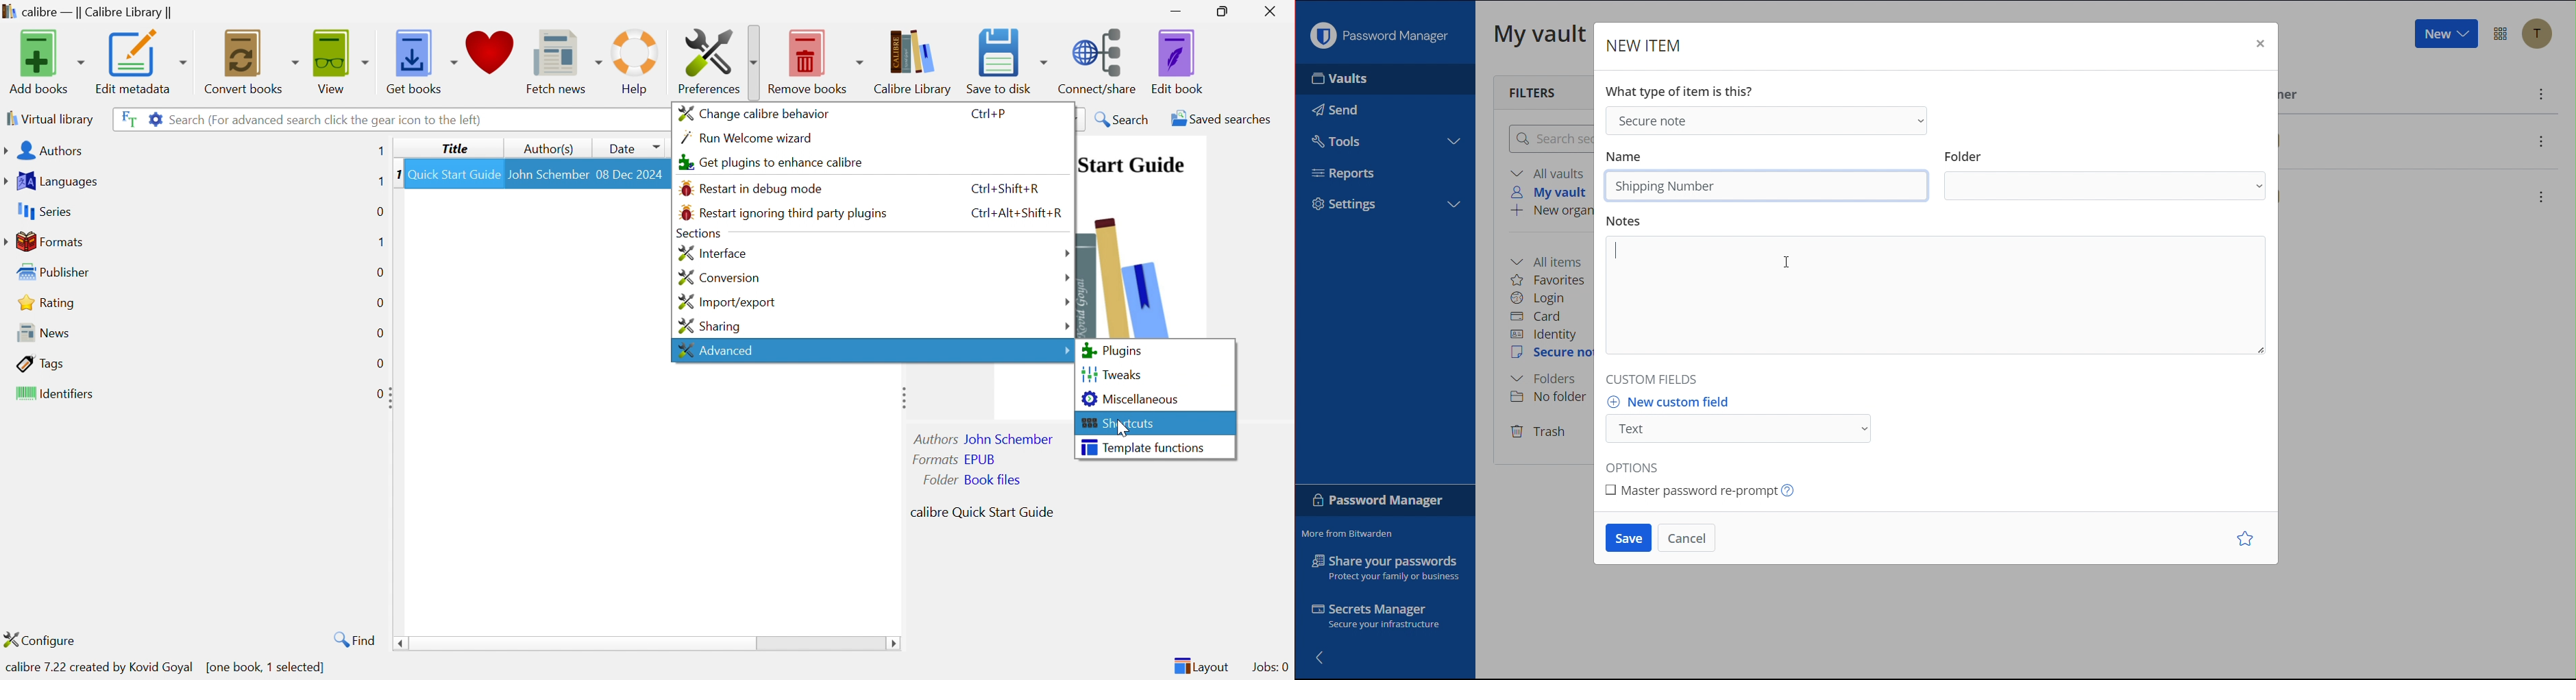  What do you see at coordinates (167, 666) in the screenshot?
I see `calibre 7.22 created by Kovid Goyal [one book 1 selected]` at bounding box center [167, 666].